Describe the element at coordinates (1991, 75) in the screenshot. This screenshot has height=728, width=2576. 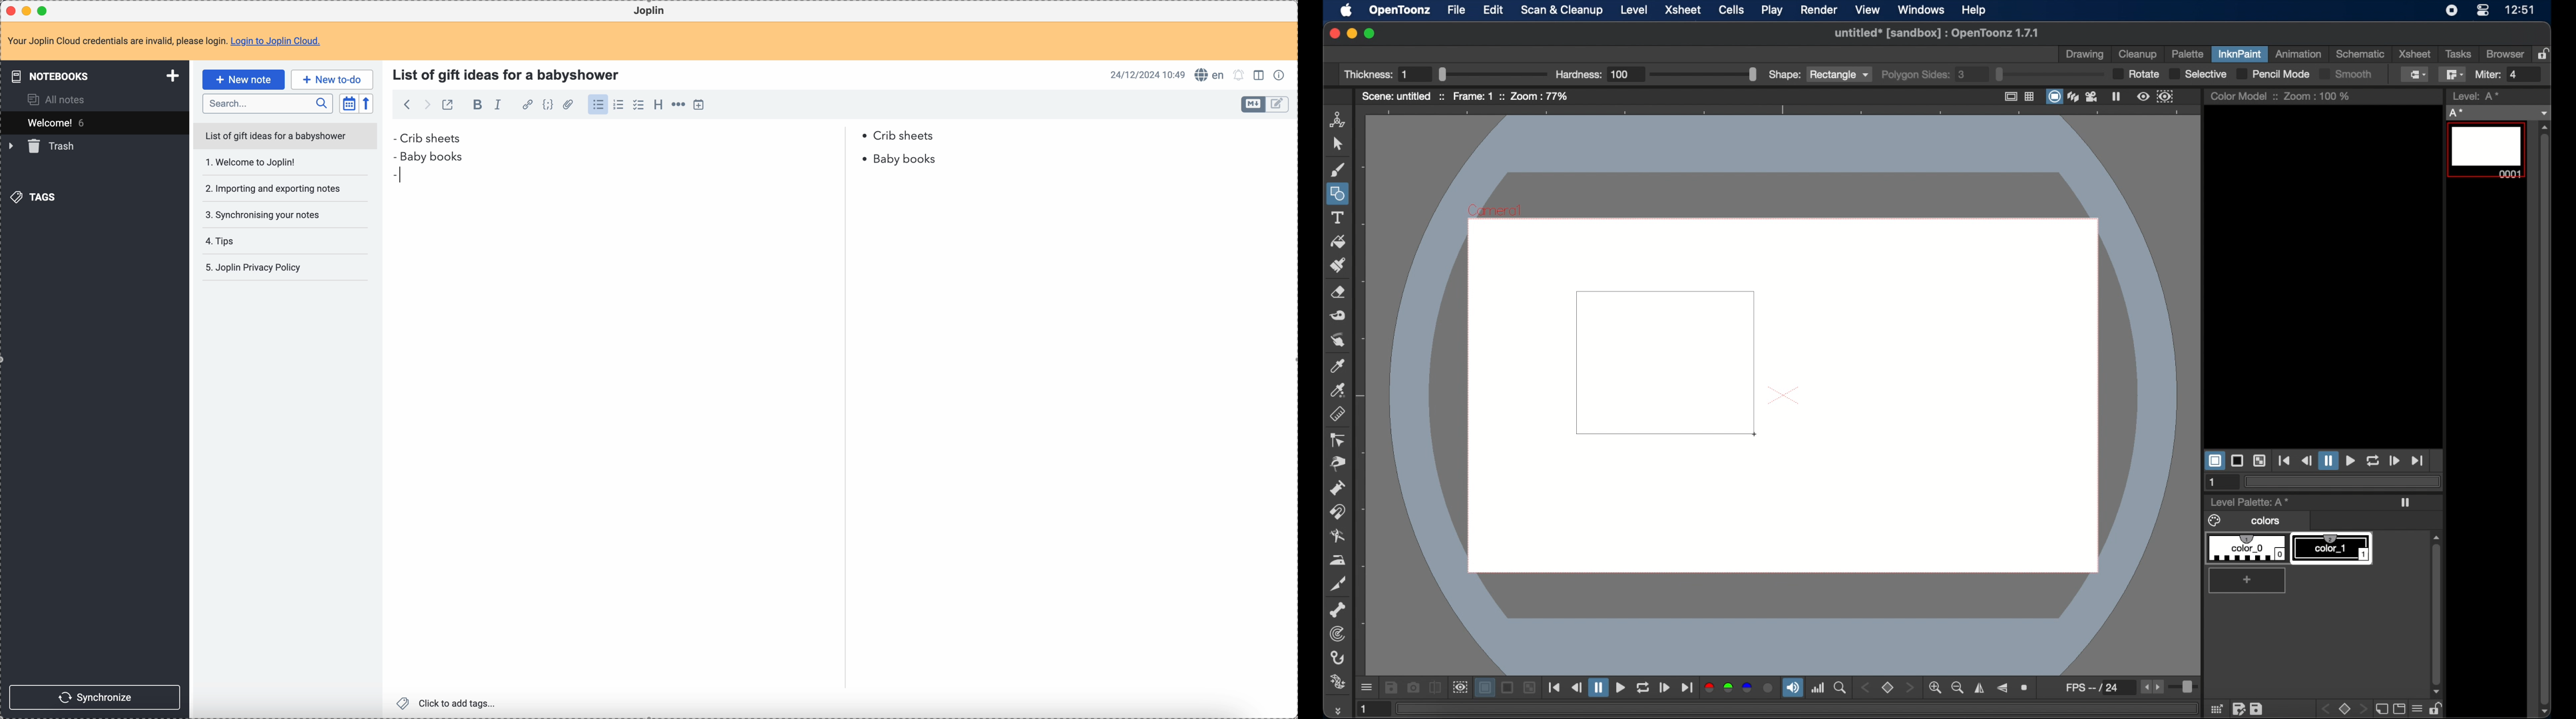
I see `polygon sides` at that location.